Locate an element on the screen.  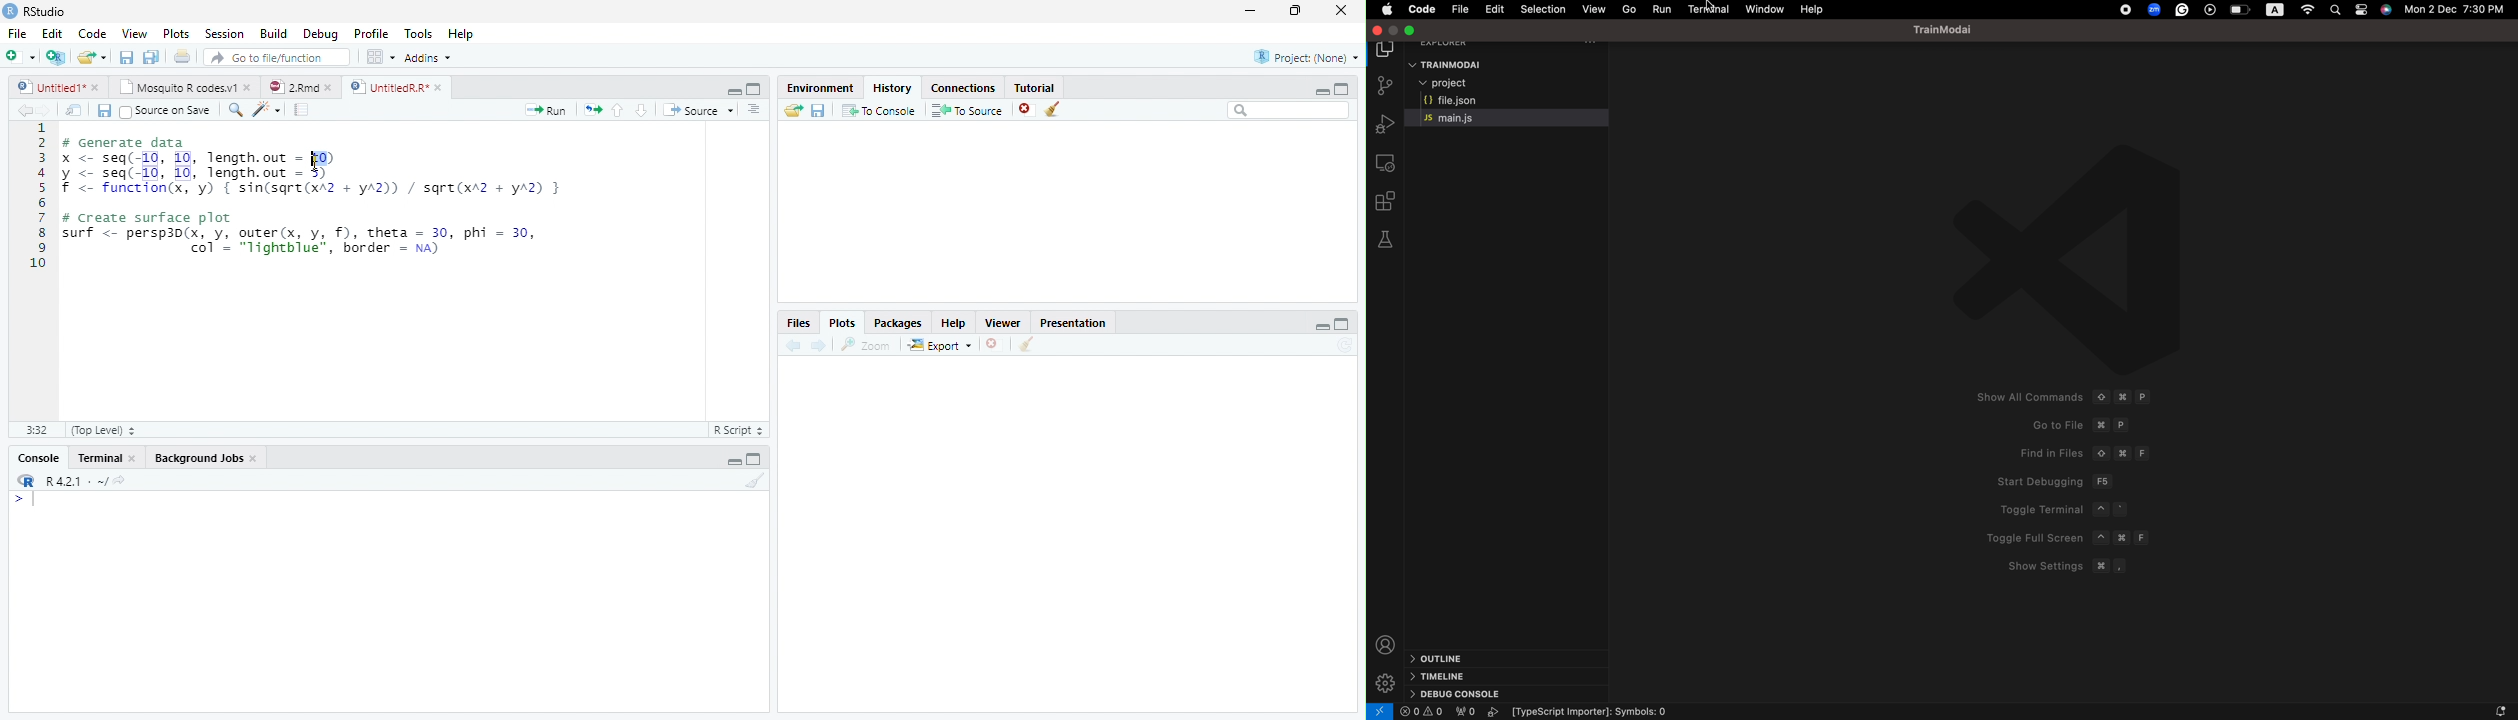
Mosquito R codes.v1 is located at coordinates (175, 87).